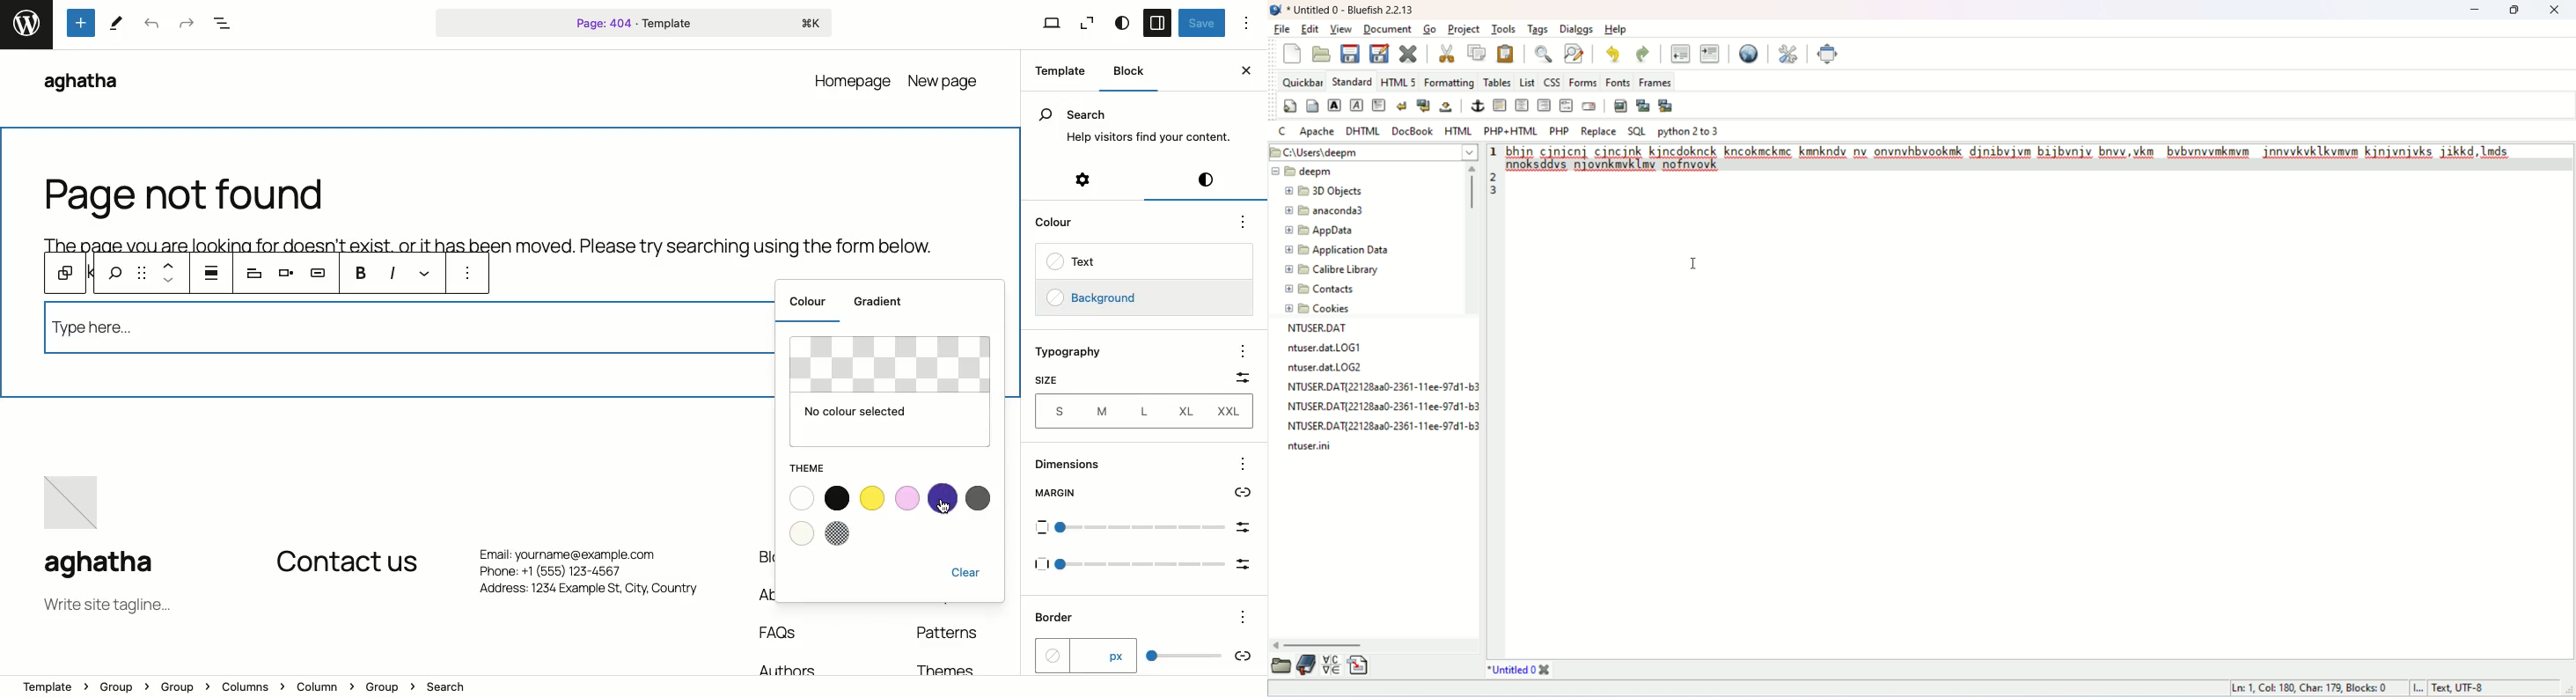 This screenshot has height=700, width=2576. What do you see at coordinates (764, 593) in the screenshot?
I see `About` at bounding box center [764, 593].